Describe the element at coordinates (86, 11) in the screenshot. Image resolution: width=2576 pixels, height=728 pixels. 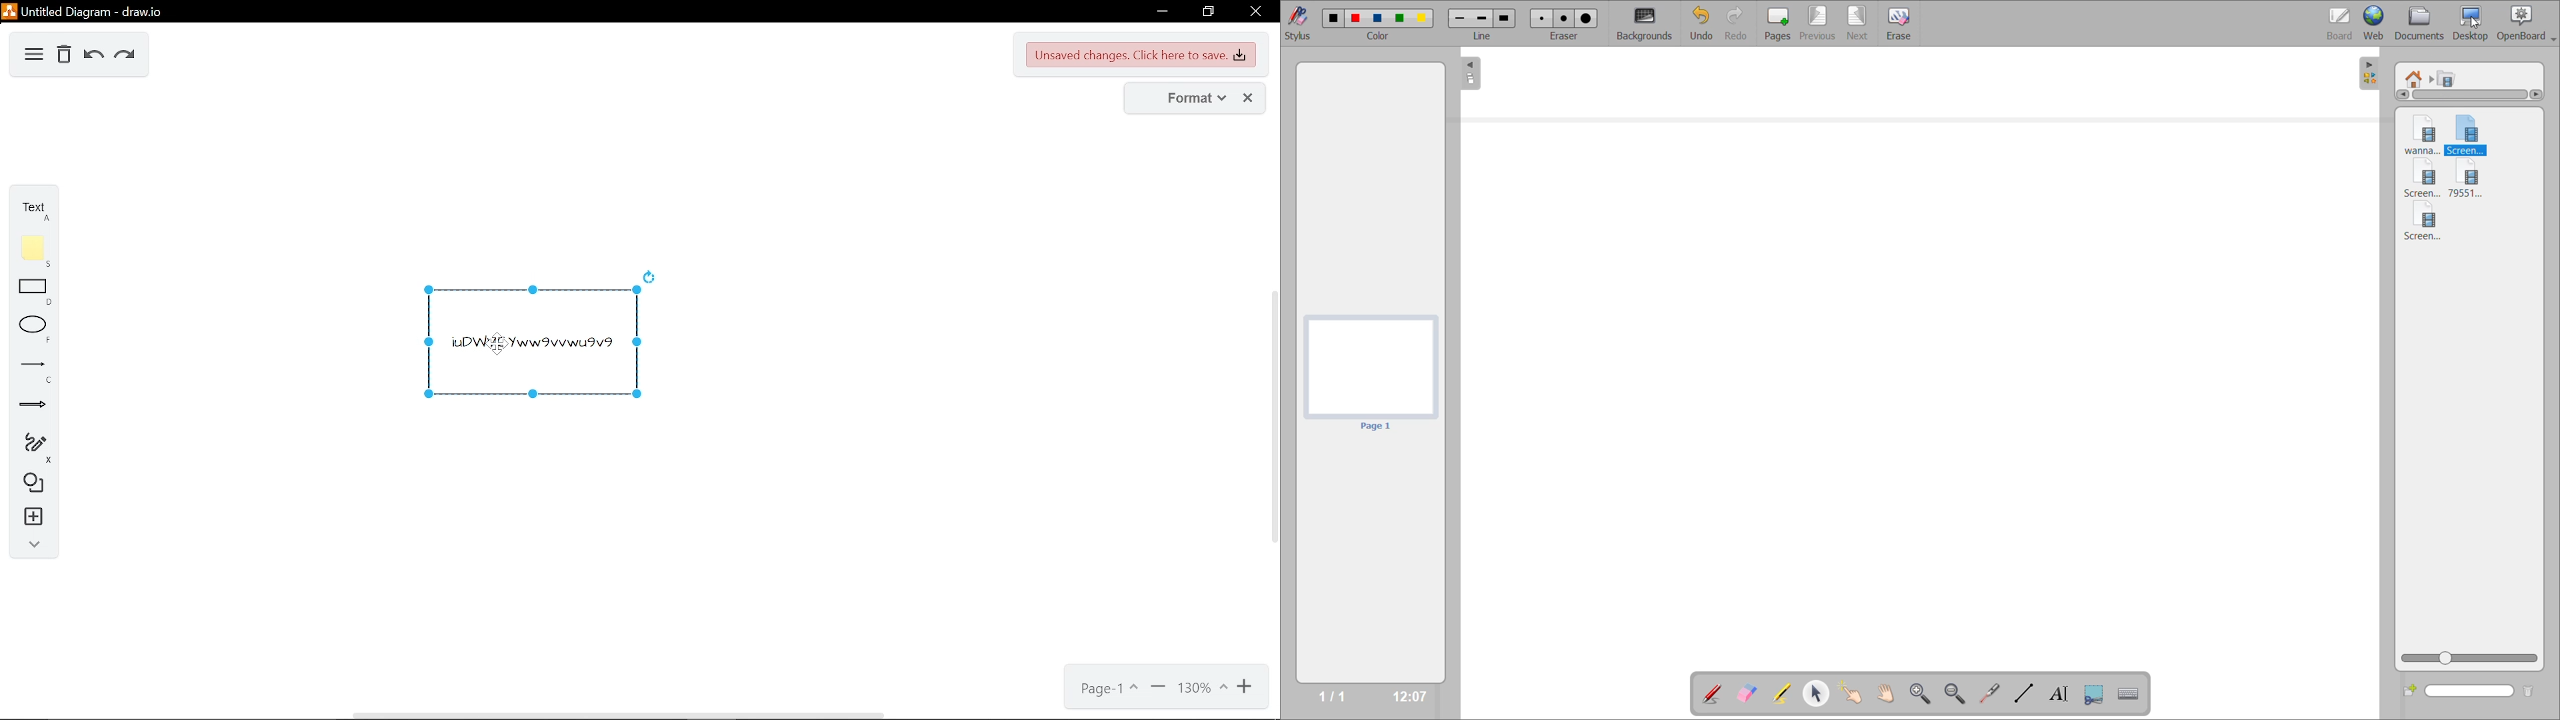
I see `Untitled Digram-draw.io` at that location.